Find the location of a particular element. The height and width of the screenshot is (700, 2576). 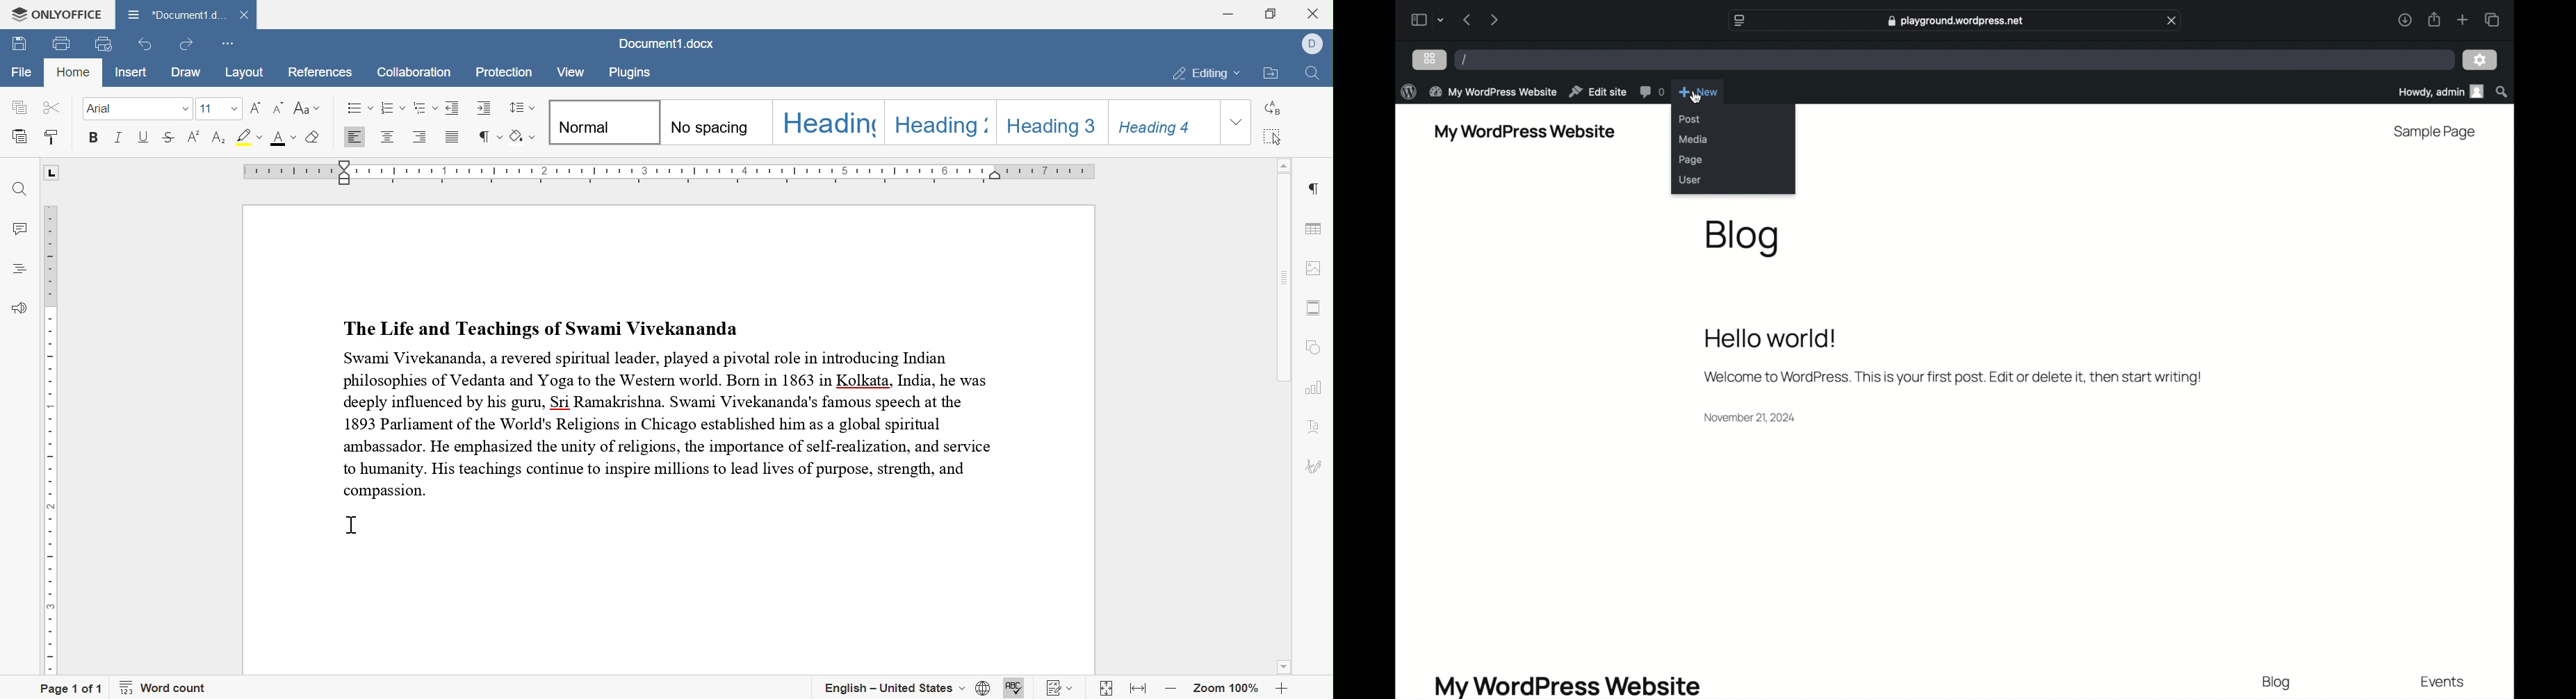

copy is located at coordinates (19, 107).